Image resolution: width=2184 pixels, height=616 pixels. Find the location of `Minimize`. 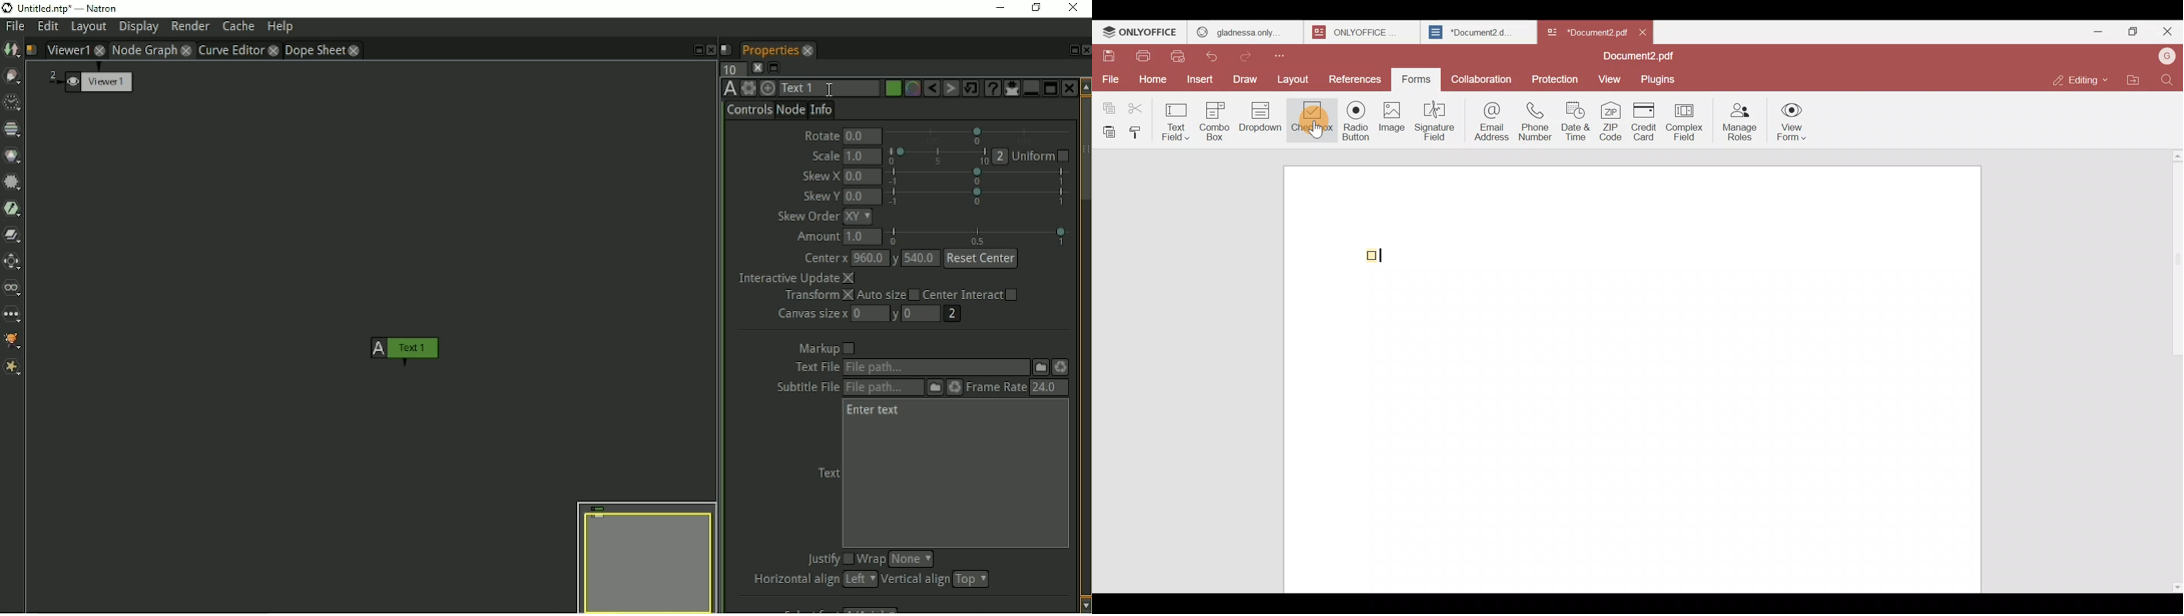

Minimize is located at coordinates (2094, 30).